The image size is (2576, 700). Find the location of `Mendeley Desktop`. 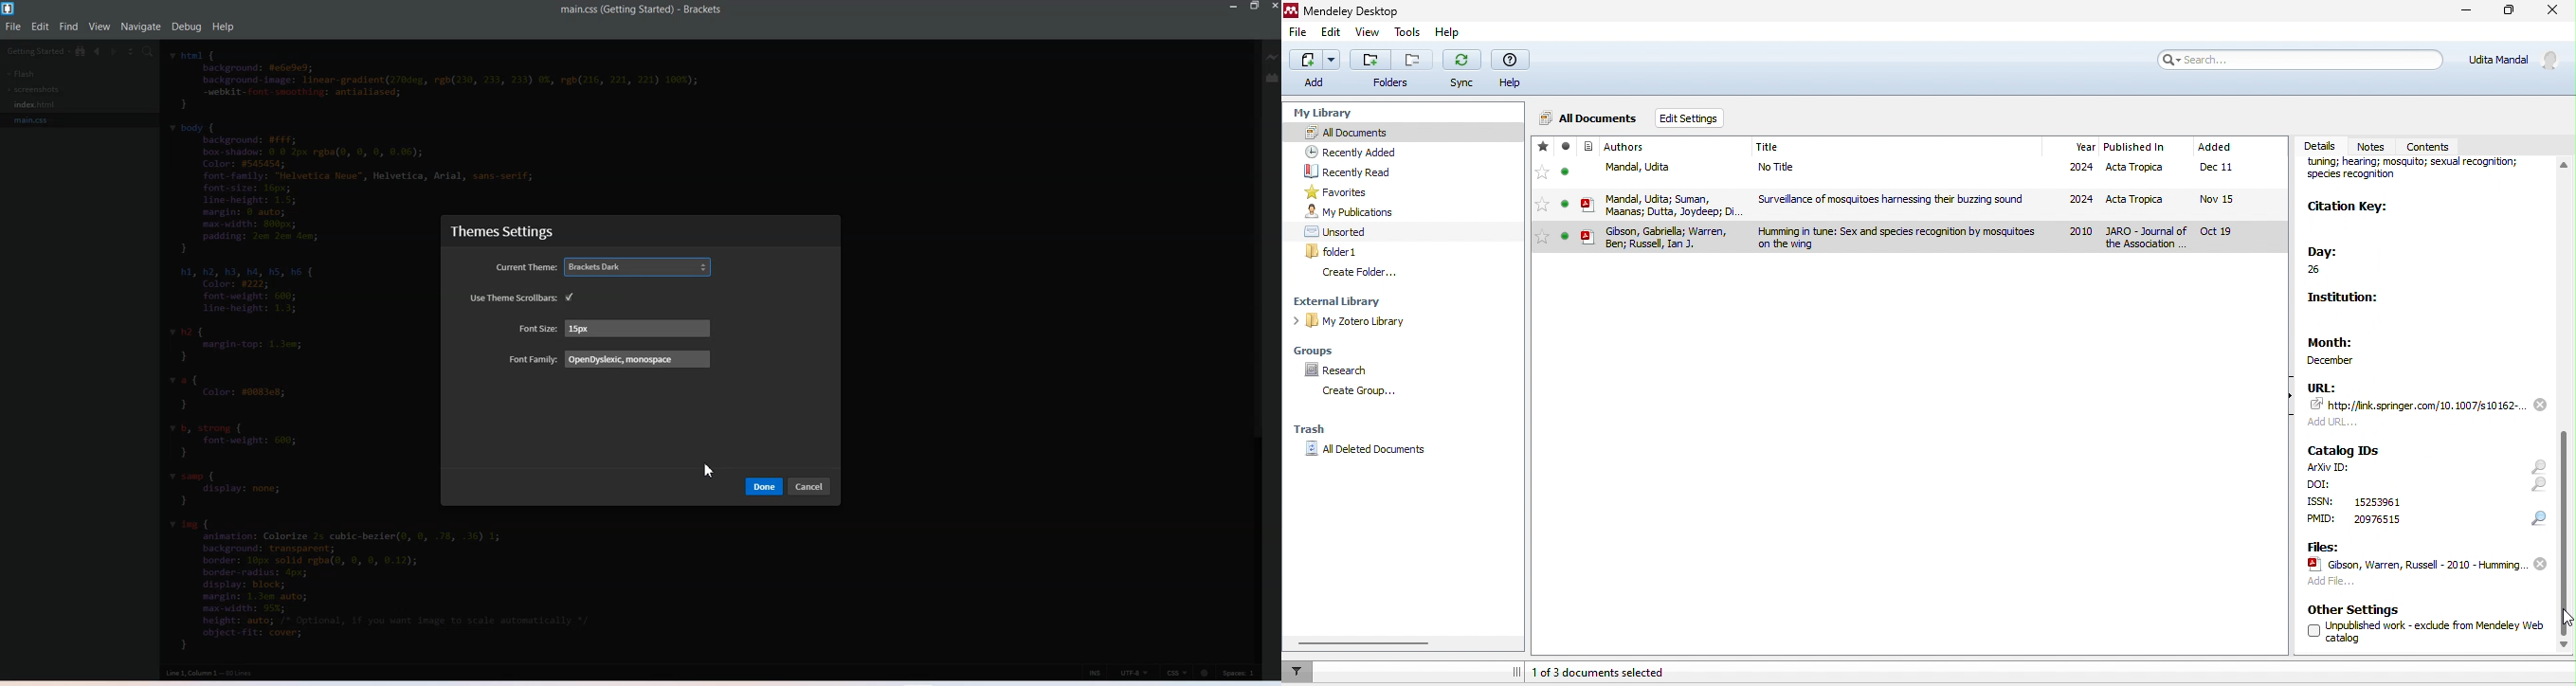

Mendeley Desktop is located at coordinates (1359, 12).